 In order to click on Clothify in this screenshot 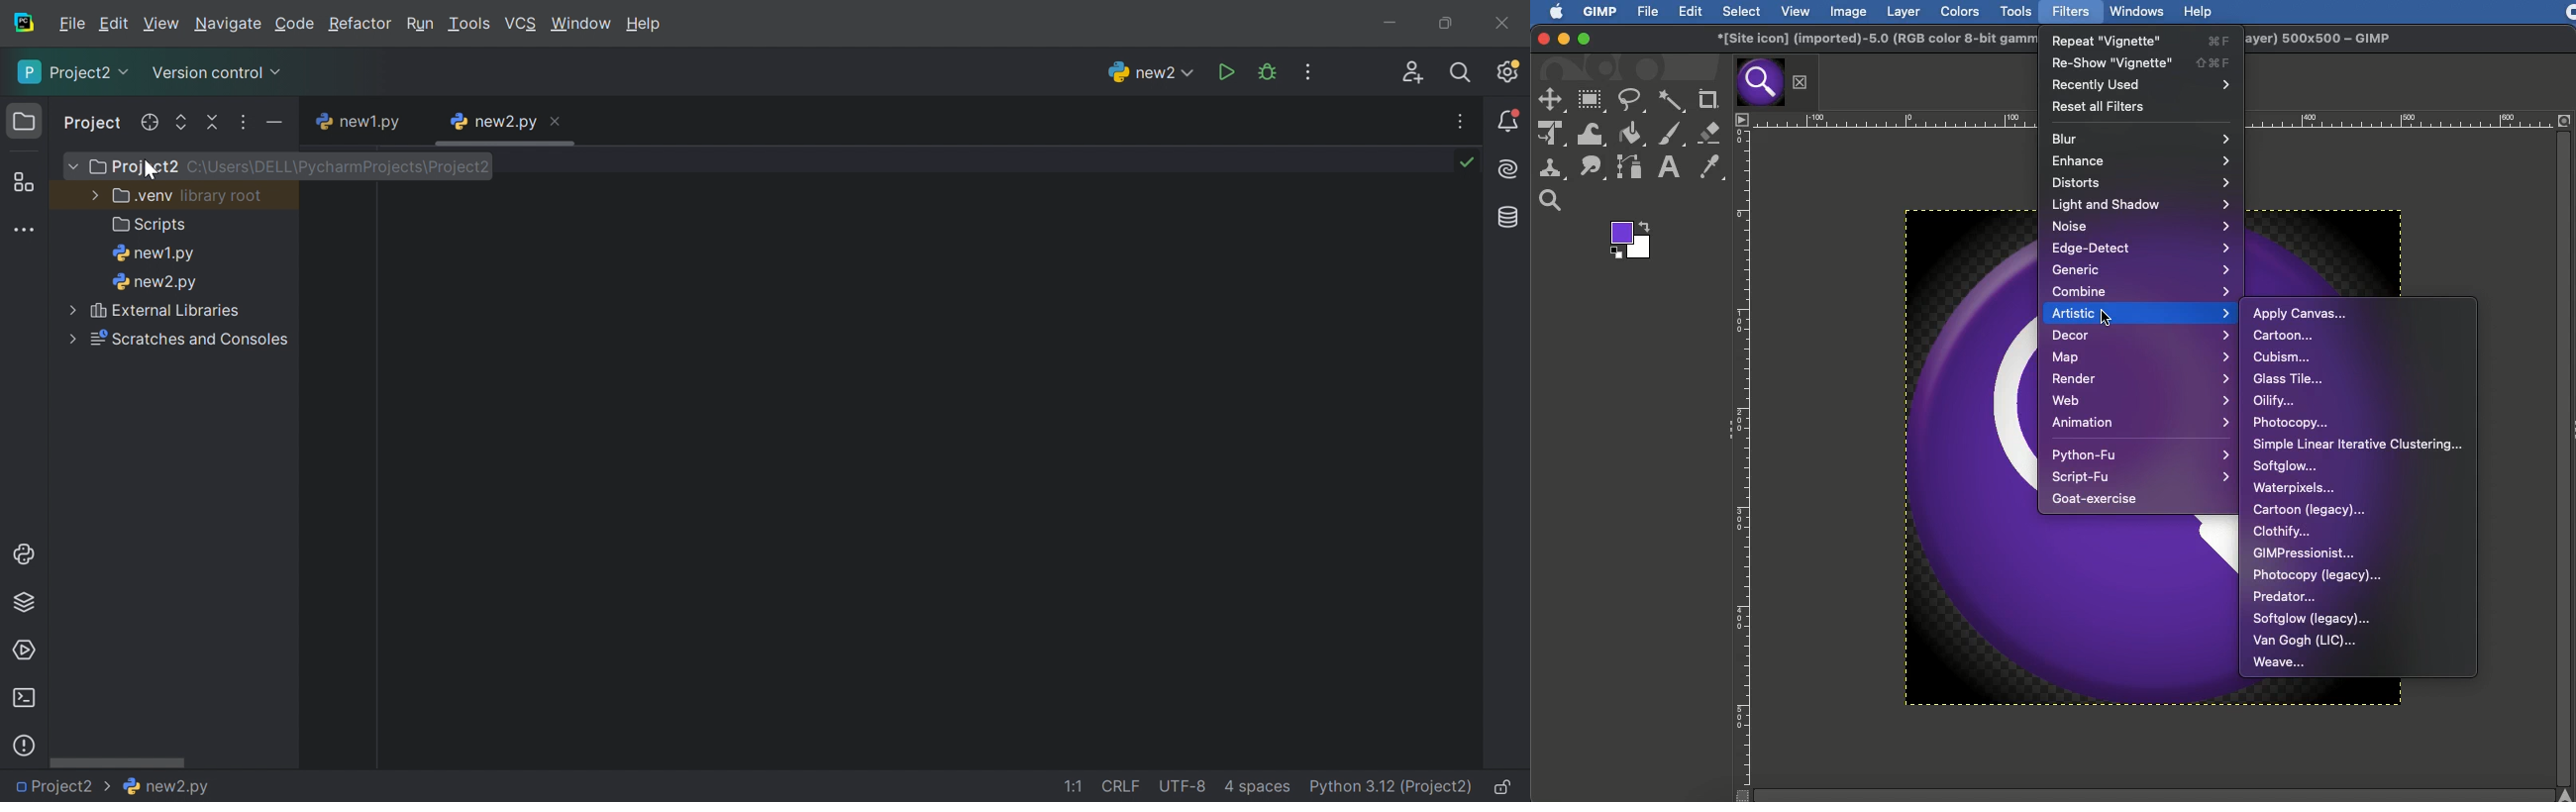, I will do `click(2284, 532)`.